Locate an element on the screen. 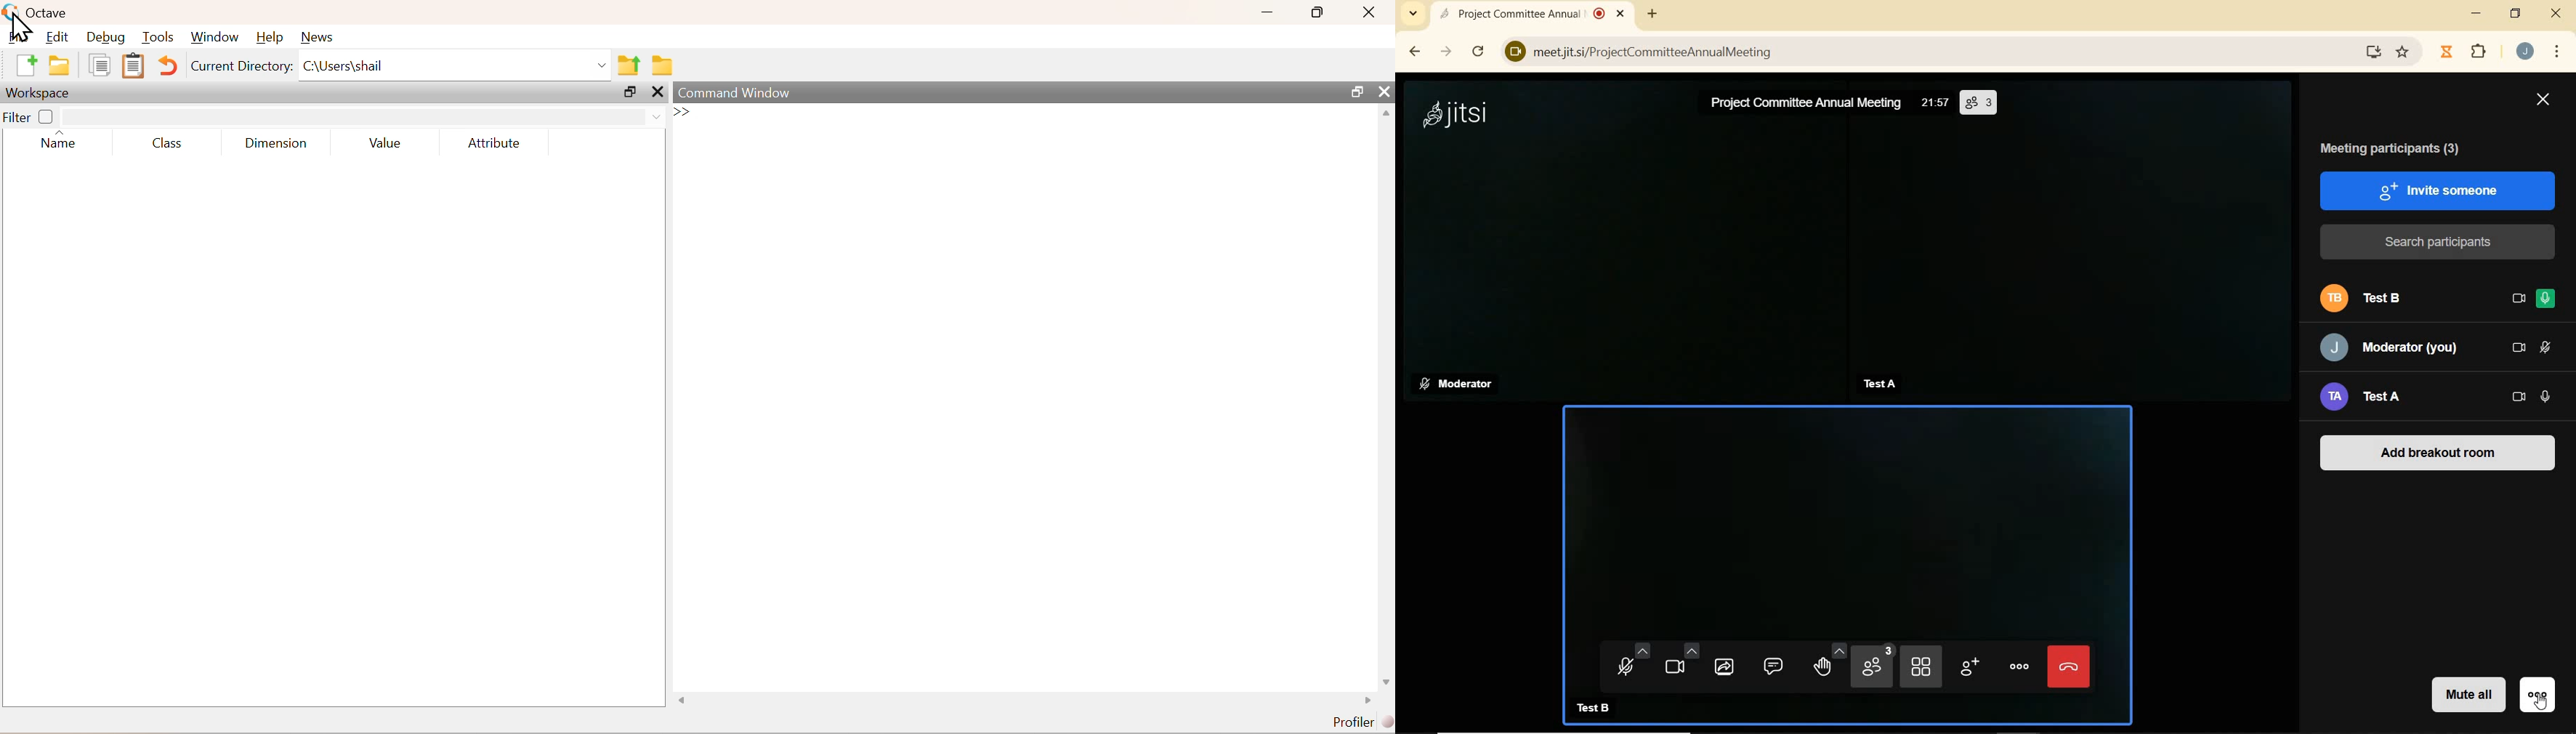 This screenshot has width=2576, height=756. Favorite is located at coordinates (2404, 50).